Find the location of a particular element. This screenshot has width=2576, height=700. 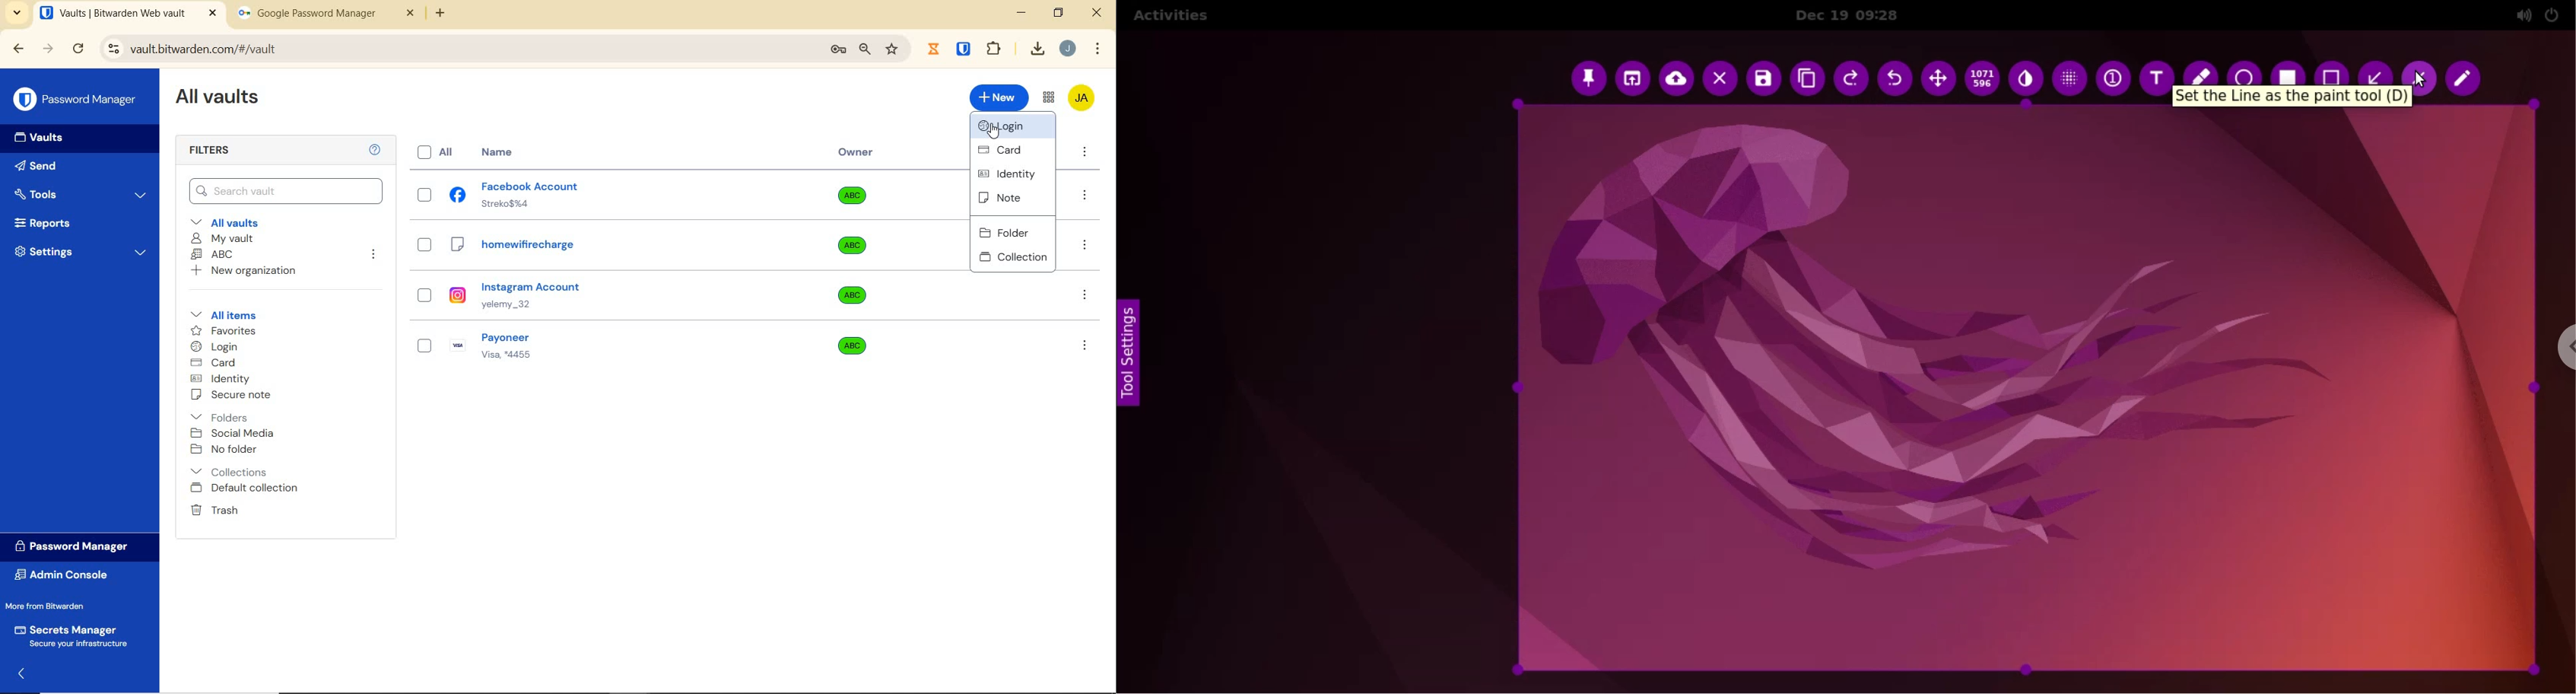

ABC is located at coordinates (212, 254).